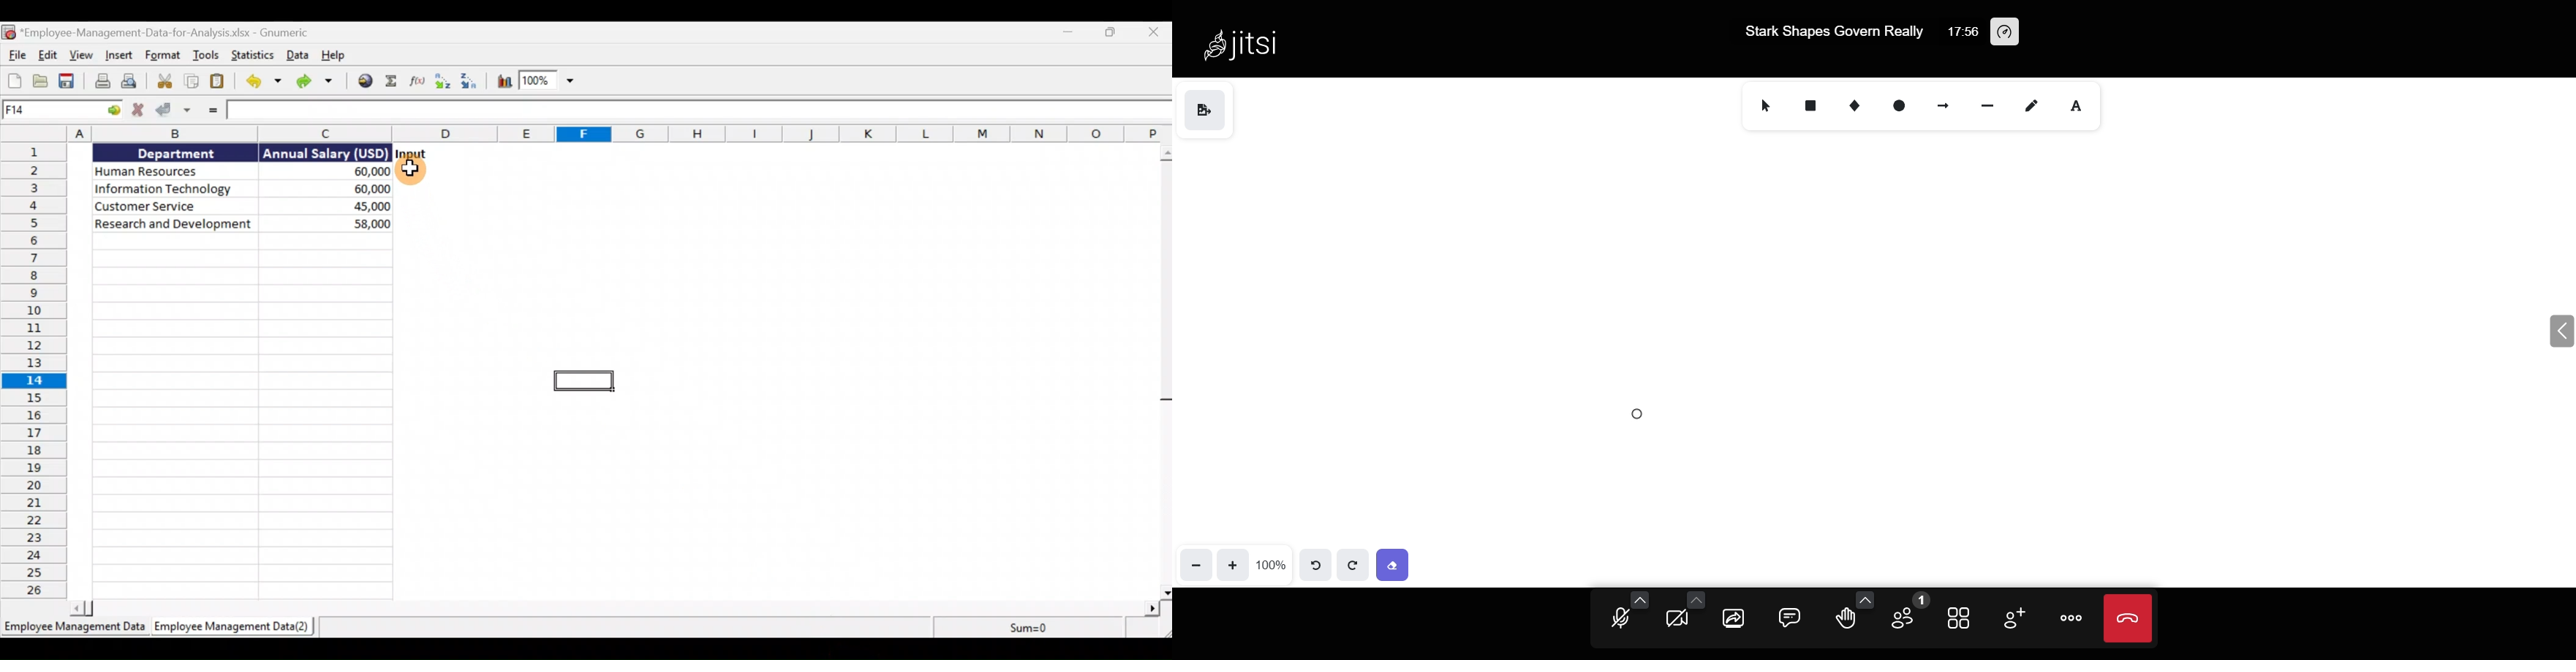 Image resolution: width=2576 pixels, height=672 pixels. What do you see at coordinates (548, 82) in the screenshot?
I see `Zoom` at bounding box center [548, 82].